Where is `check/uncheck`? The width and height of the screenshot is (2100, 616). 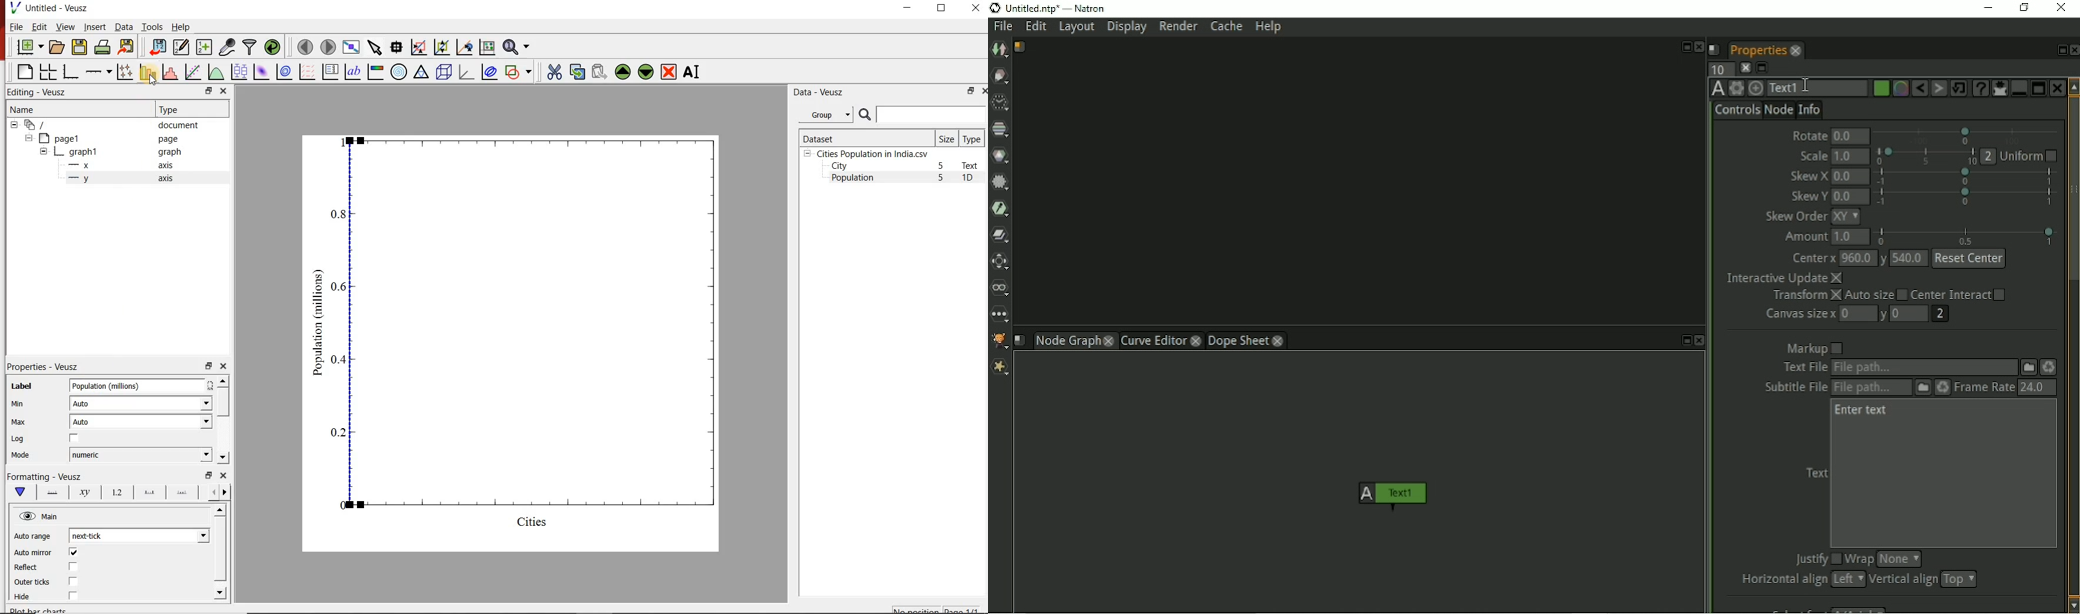 check/uncheck is located at coordinates (73, 552).